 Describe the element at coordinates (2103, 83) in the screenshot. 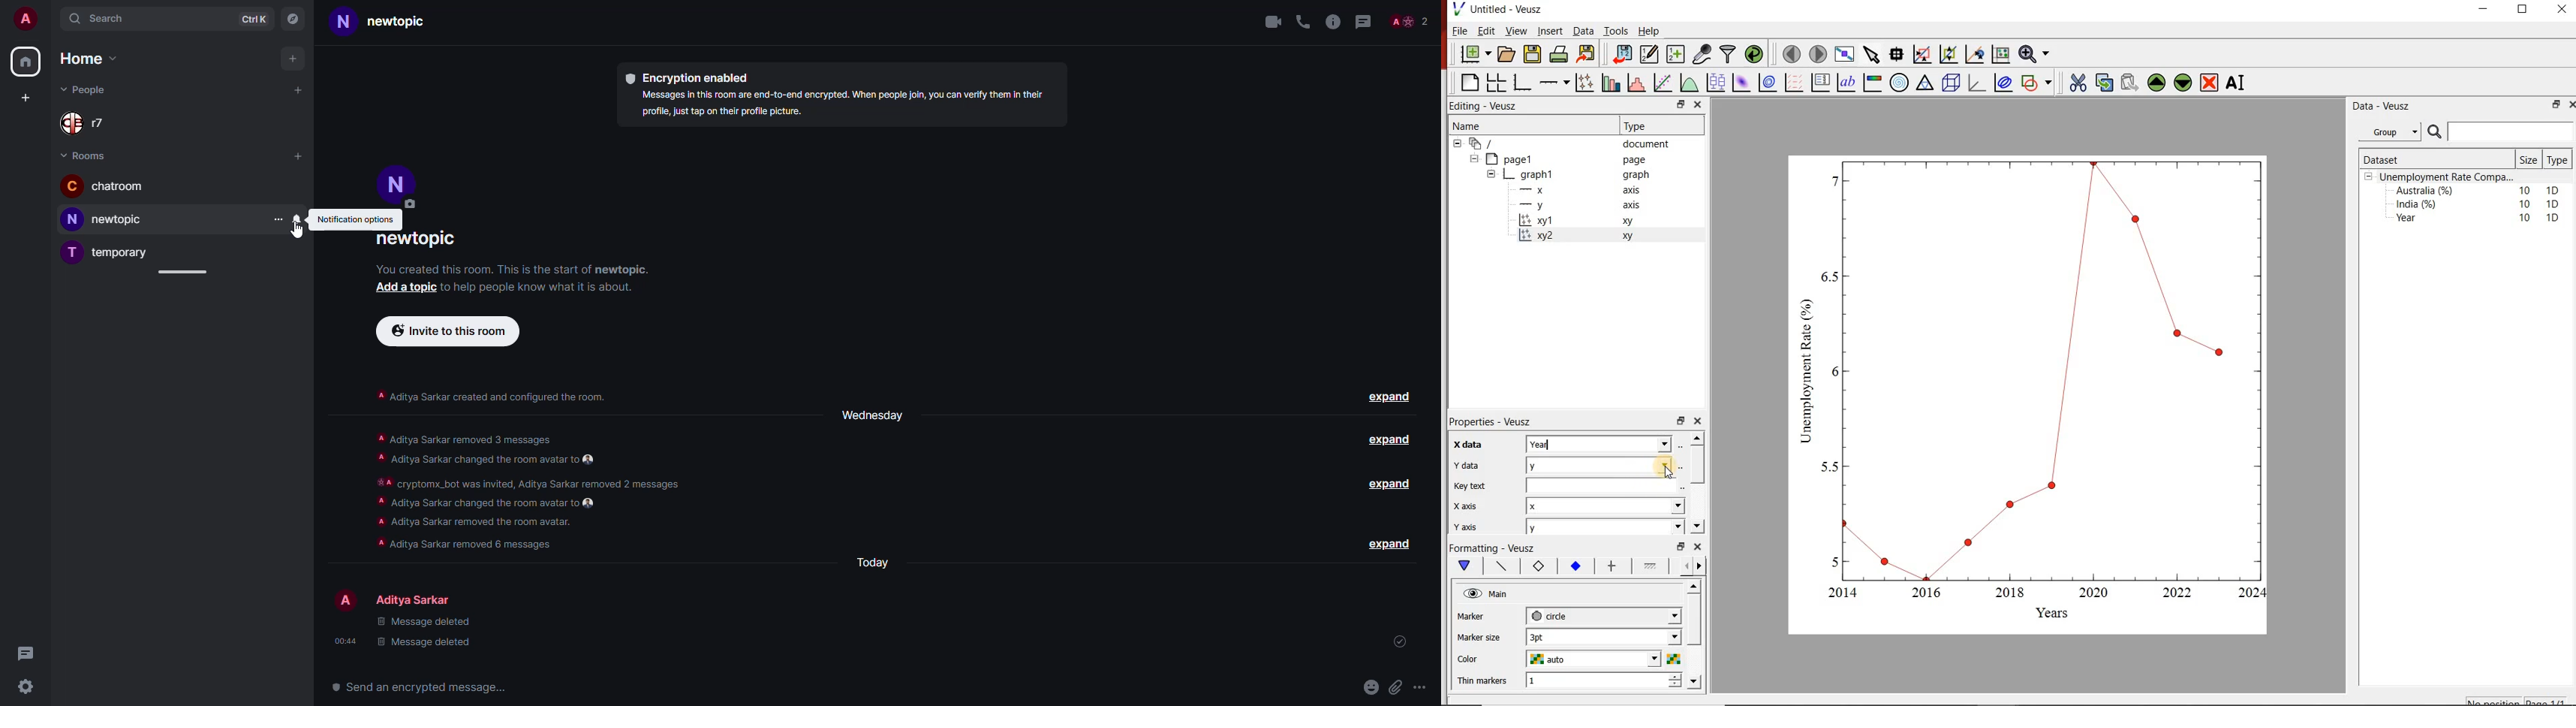

I see `copy the widgets` at that location.